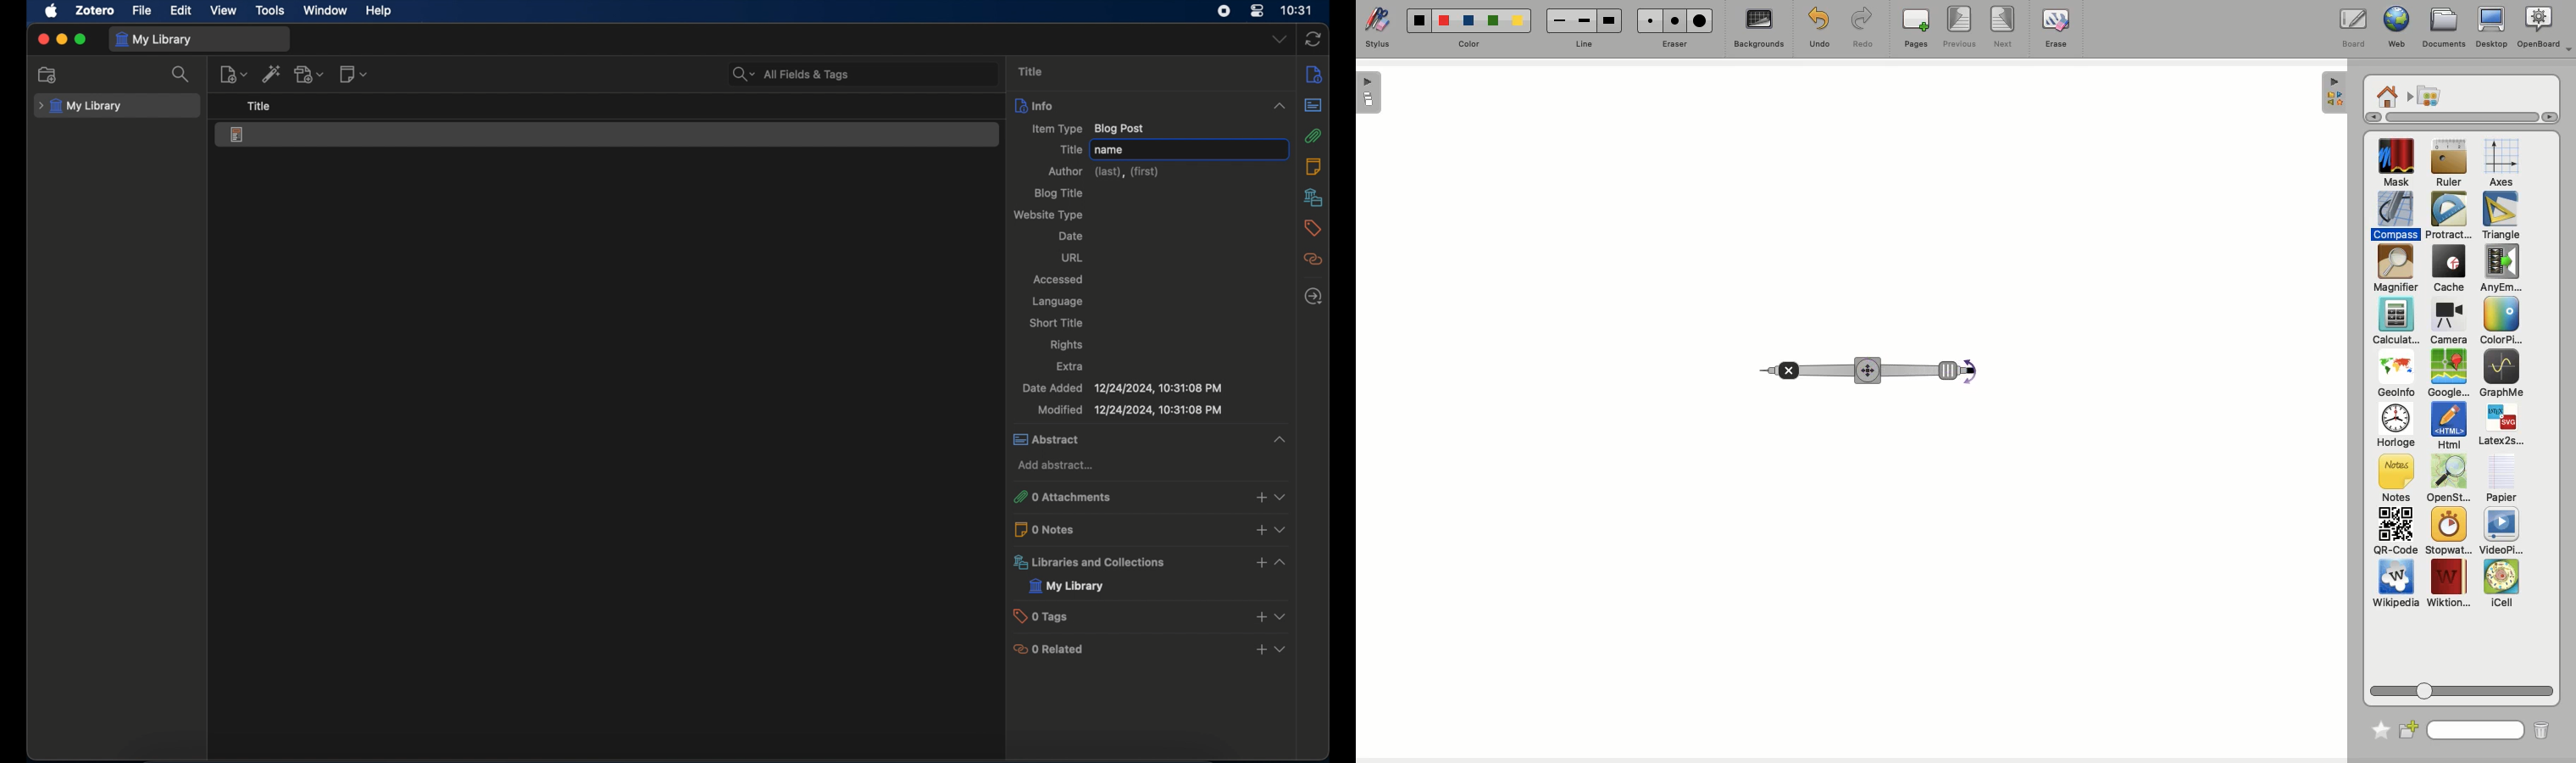 The image size is (2576, 784). What do you see at coordinates (1313, 227) in the screenshot?
I see `tags` at bounding box center [1313, 227].